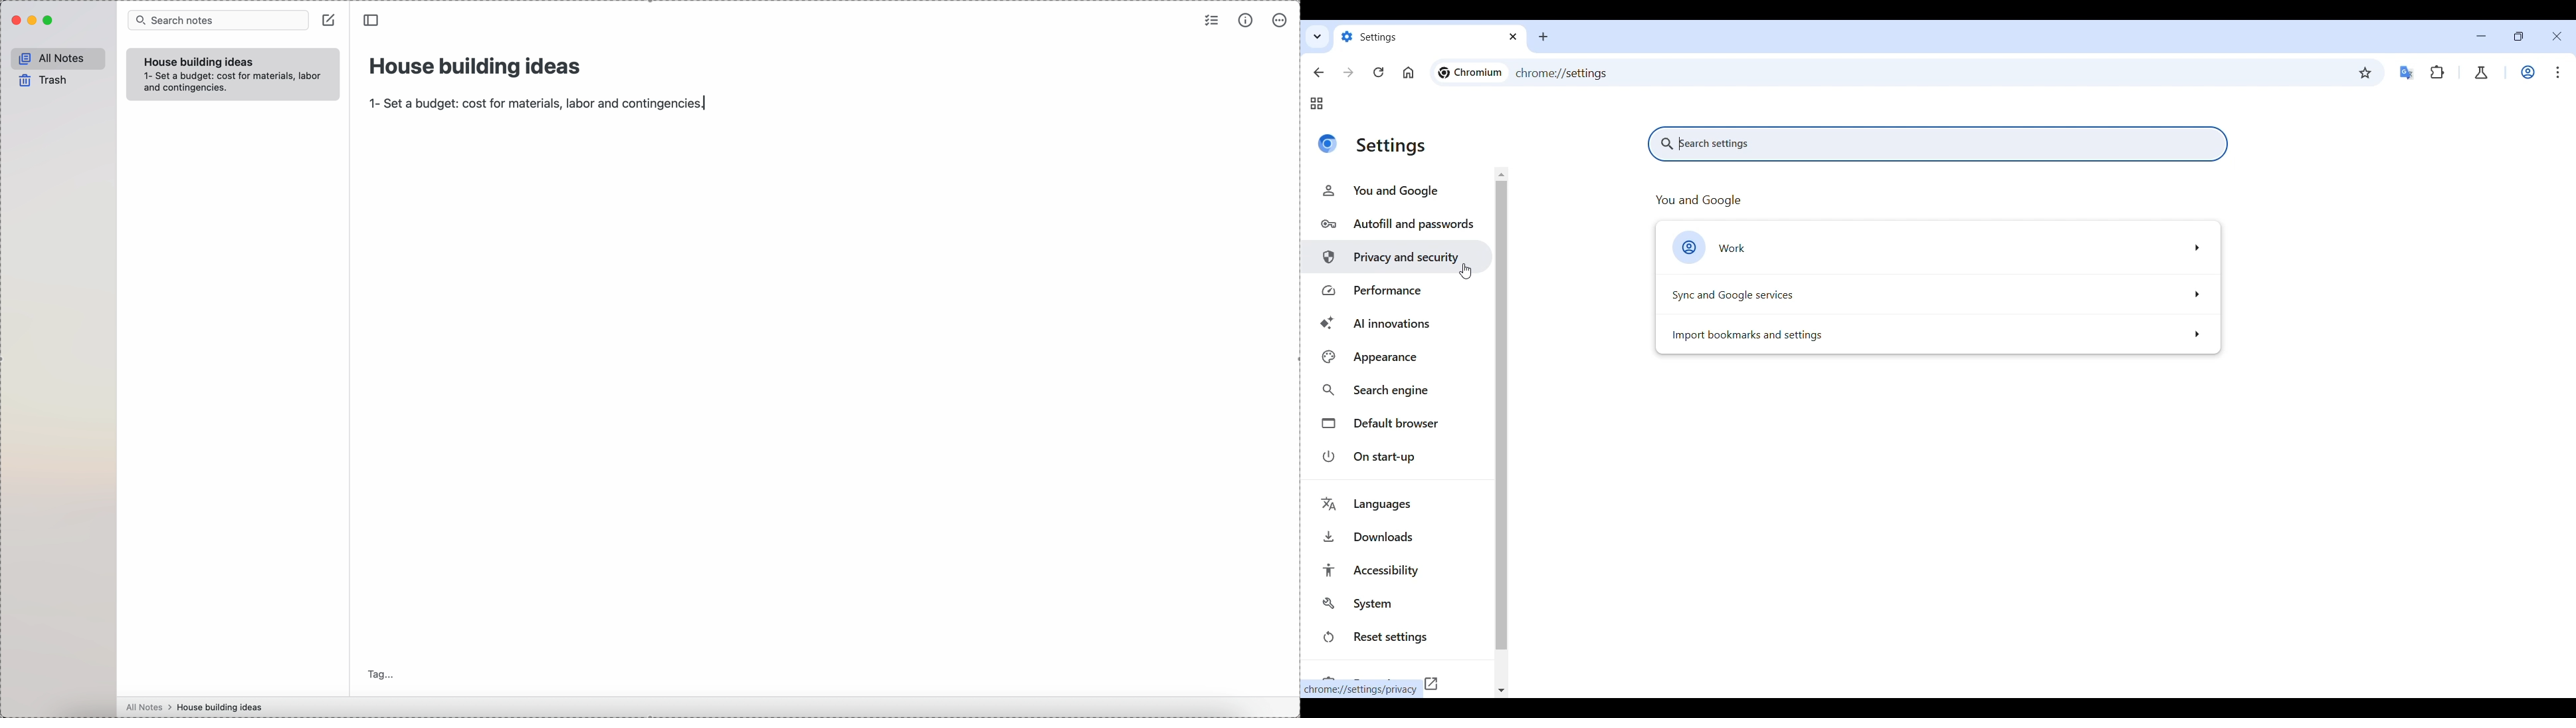 Image resolution: width=2576 pixels, height=728 pixels. Describe the element at coordinates (1466, 274) in the screenshot. I see `Cursor clciking on privacy and security` at that location.